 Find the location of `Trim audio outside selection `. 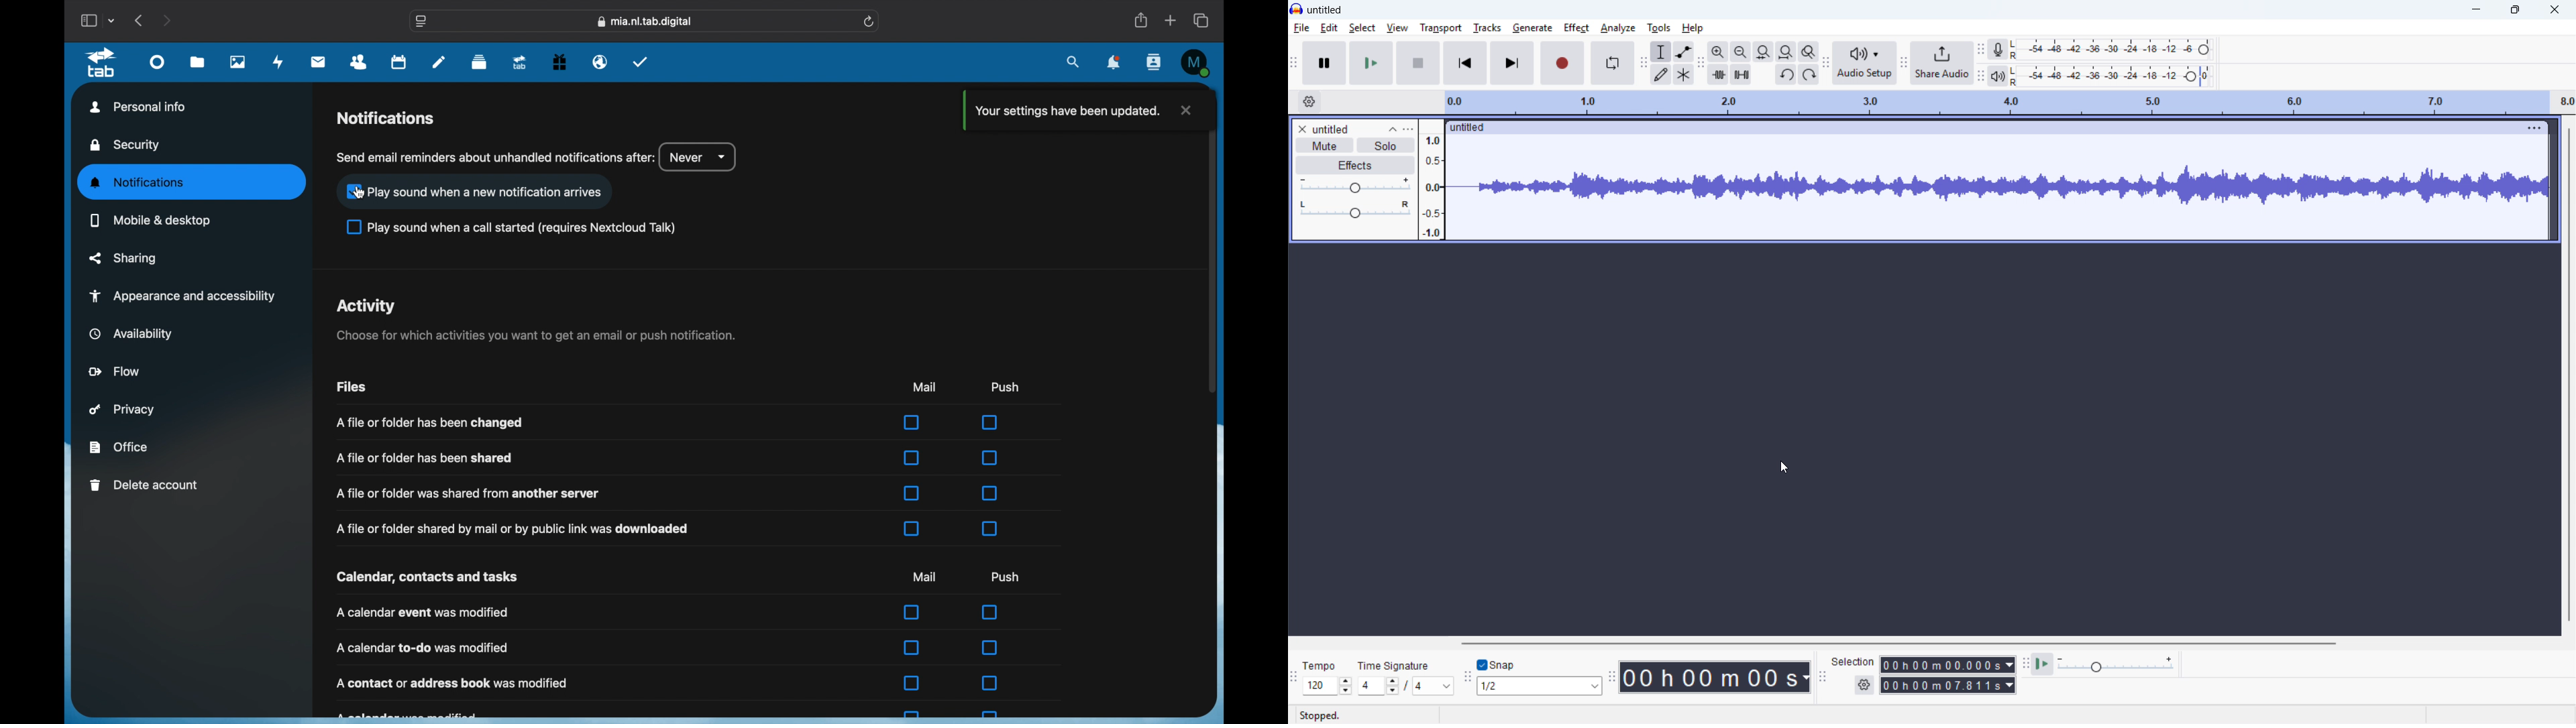

Trim audio outside selection  is located at coordinates (1718, 75).